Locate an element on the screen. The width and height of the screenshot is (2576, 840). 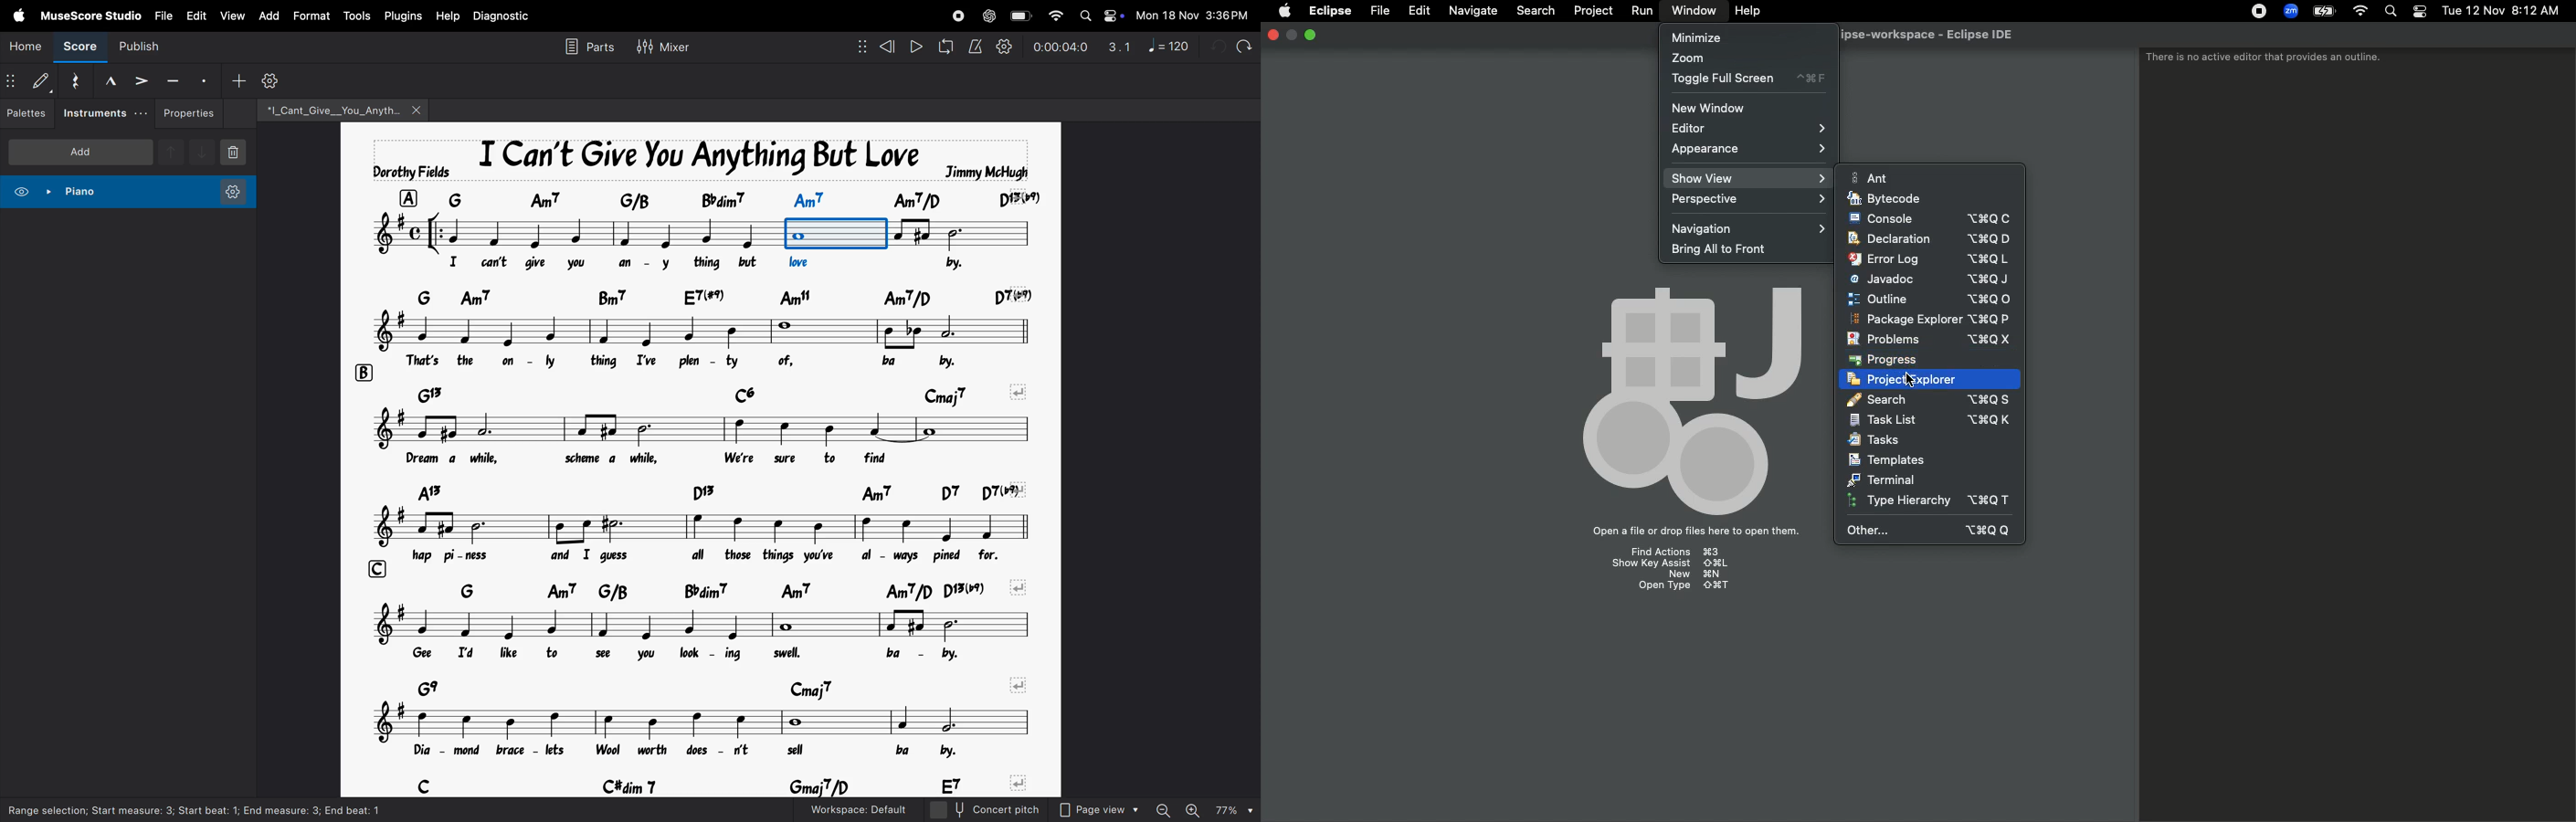
Open a file or drop files here to open them is located at coordinates (1692, 532).